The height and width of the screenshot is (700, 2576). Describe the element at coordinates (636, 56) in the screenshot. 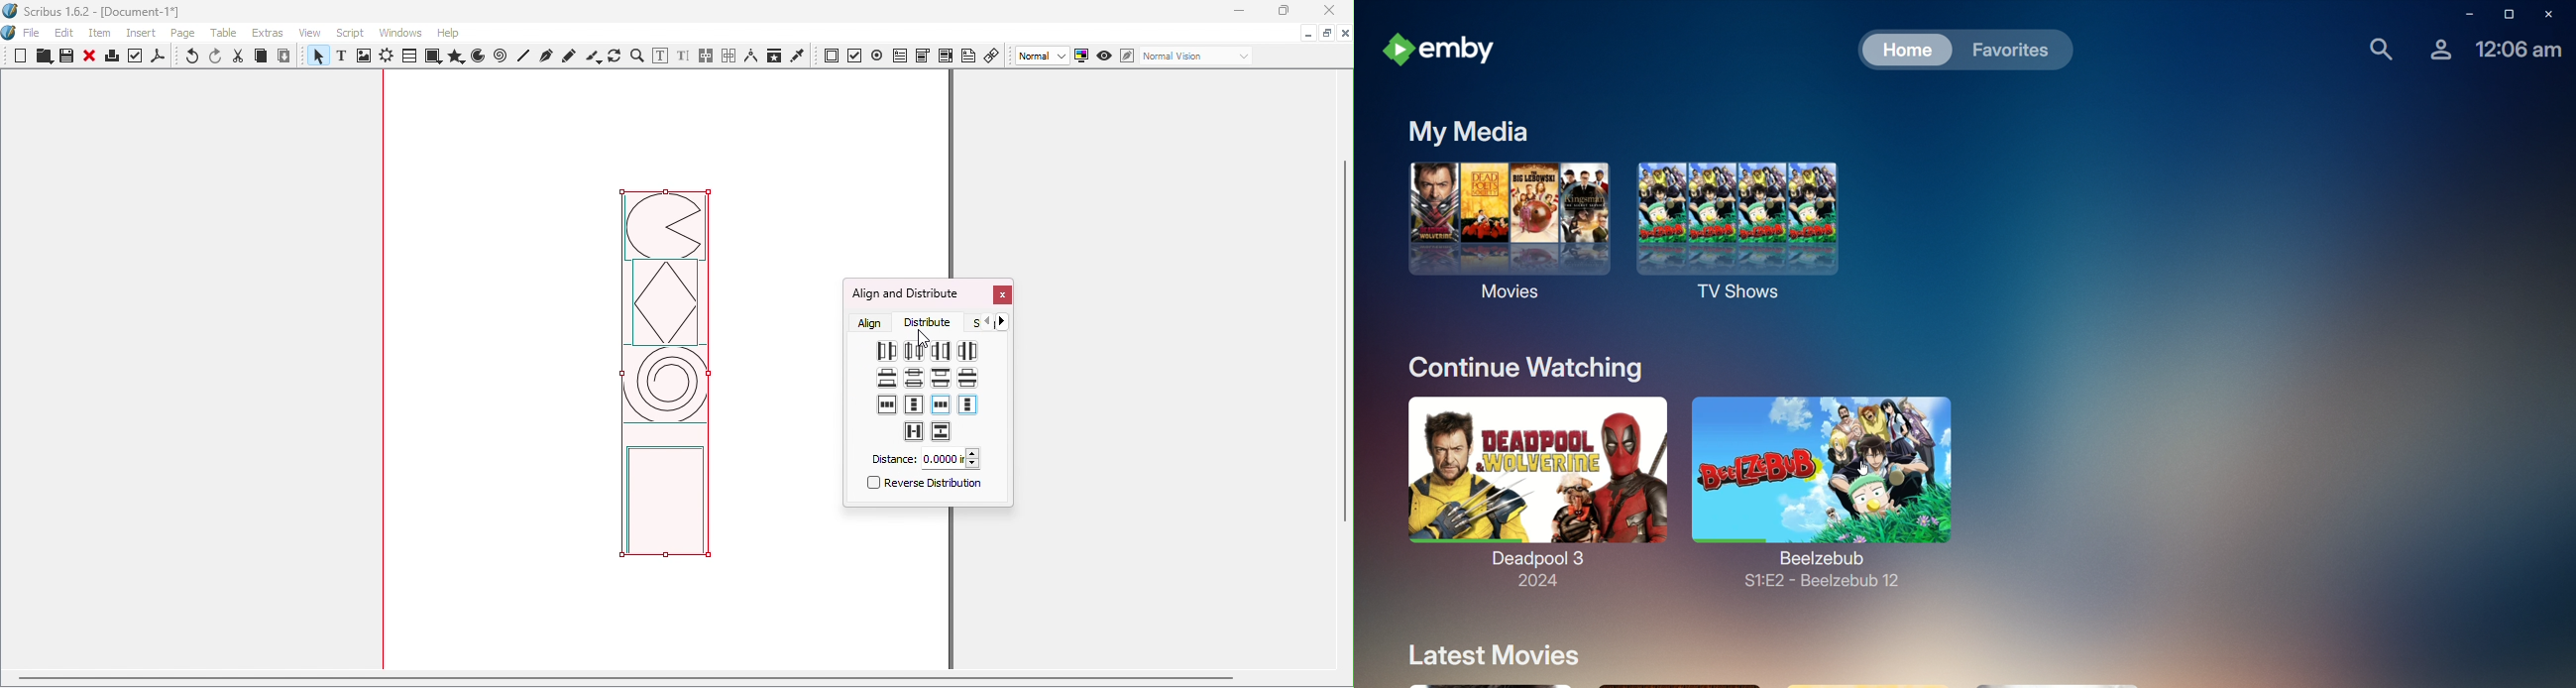

I see `Zoom in or out` at that location.